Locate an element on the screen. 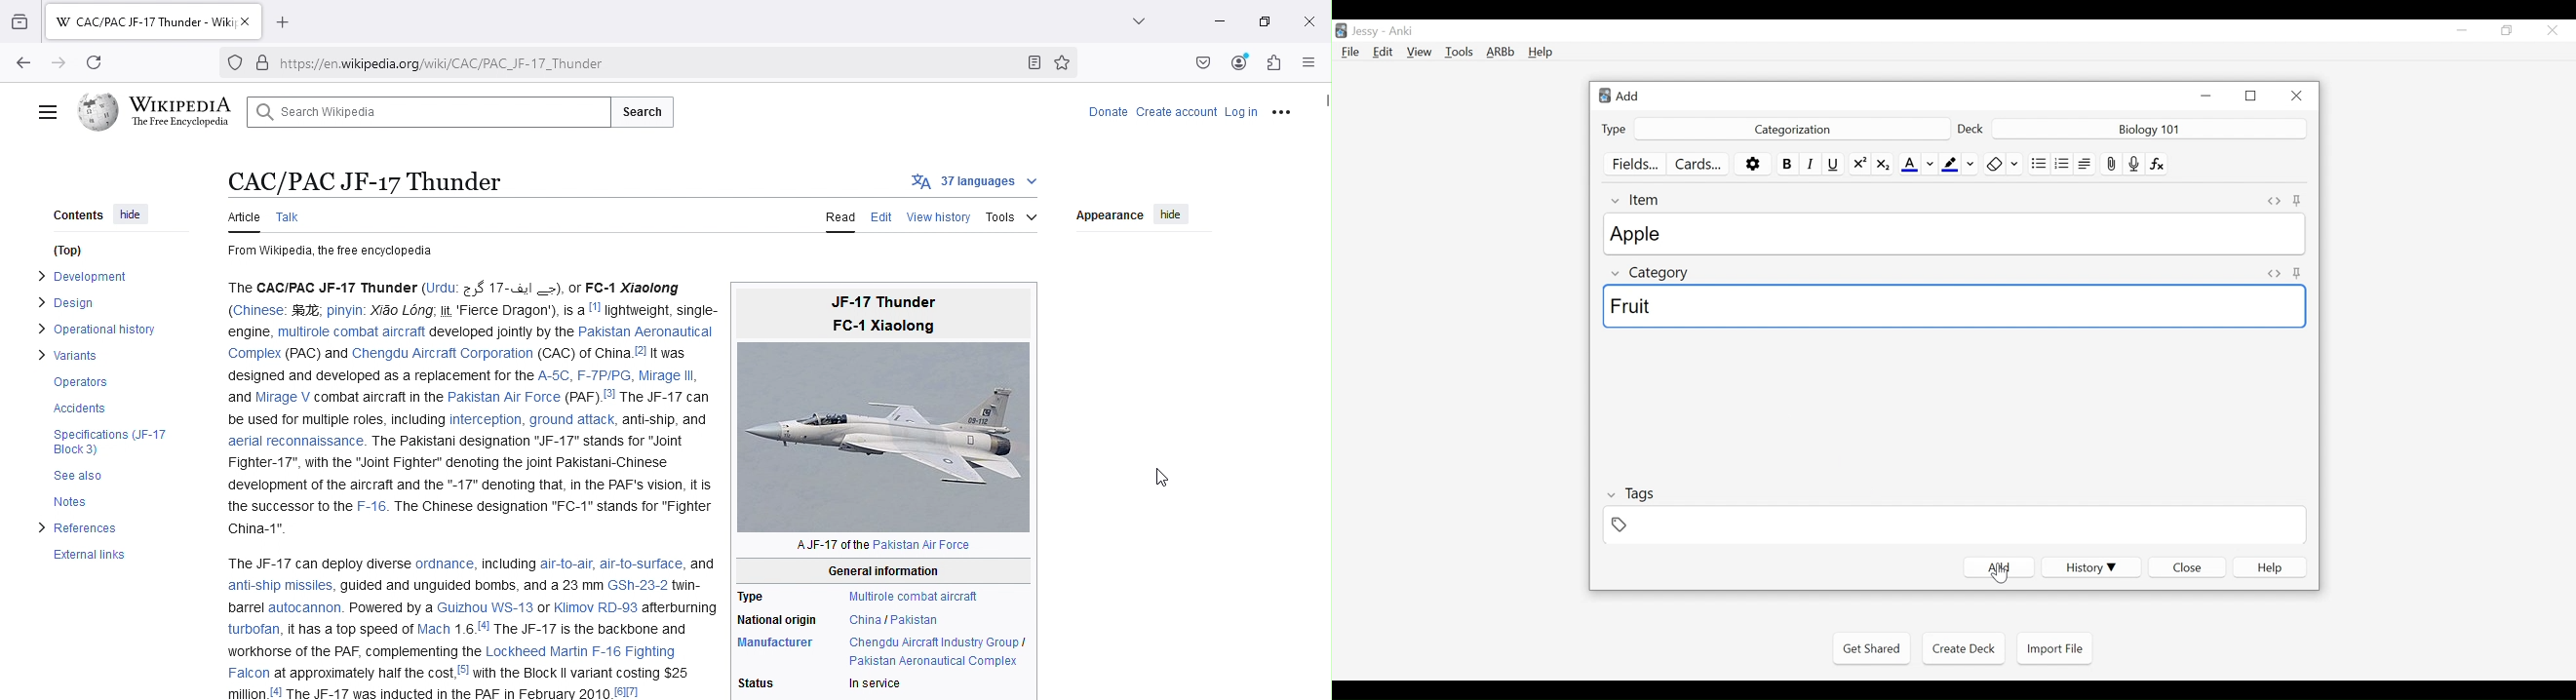  Status is located at coordinates (760, 682).